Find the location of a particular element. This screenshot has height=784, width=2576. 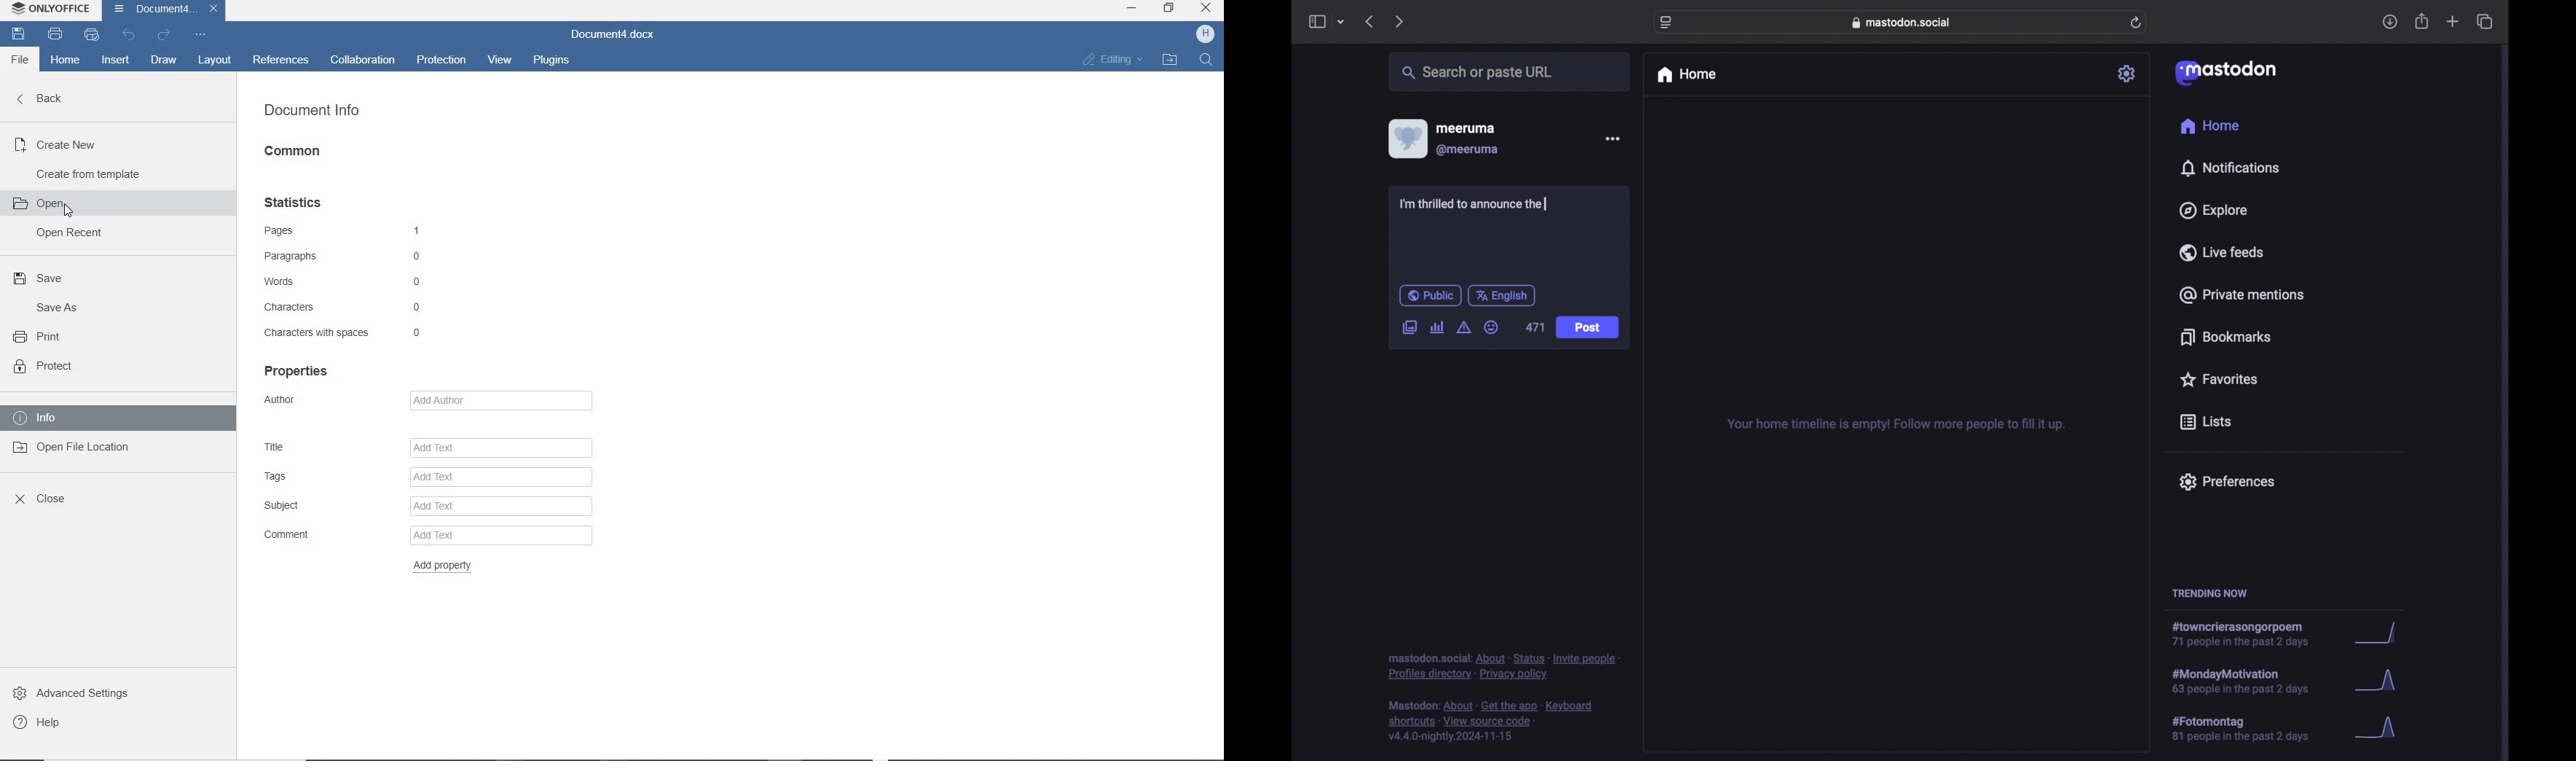

words - 0 is located at coordinates (349, 281).